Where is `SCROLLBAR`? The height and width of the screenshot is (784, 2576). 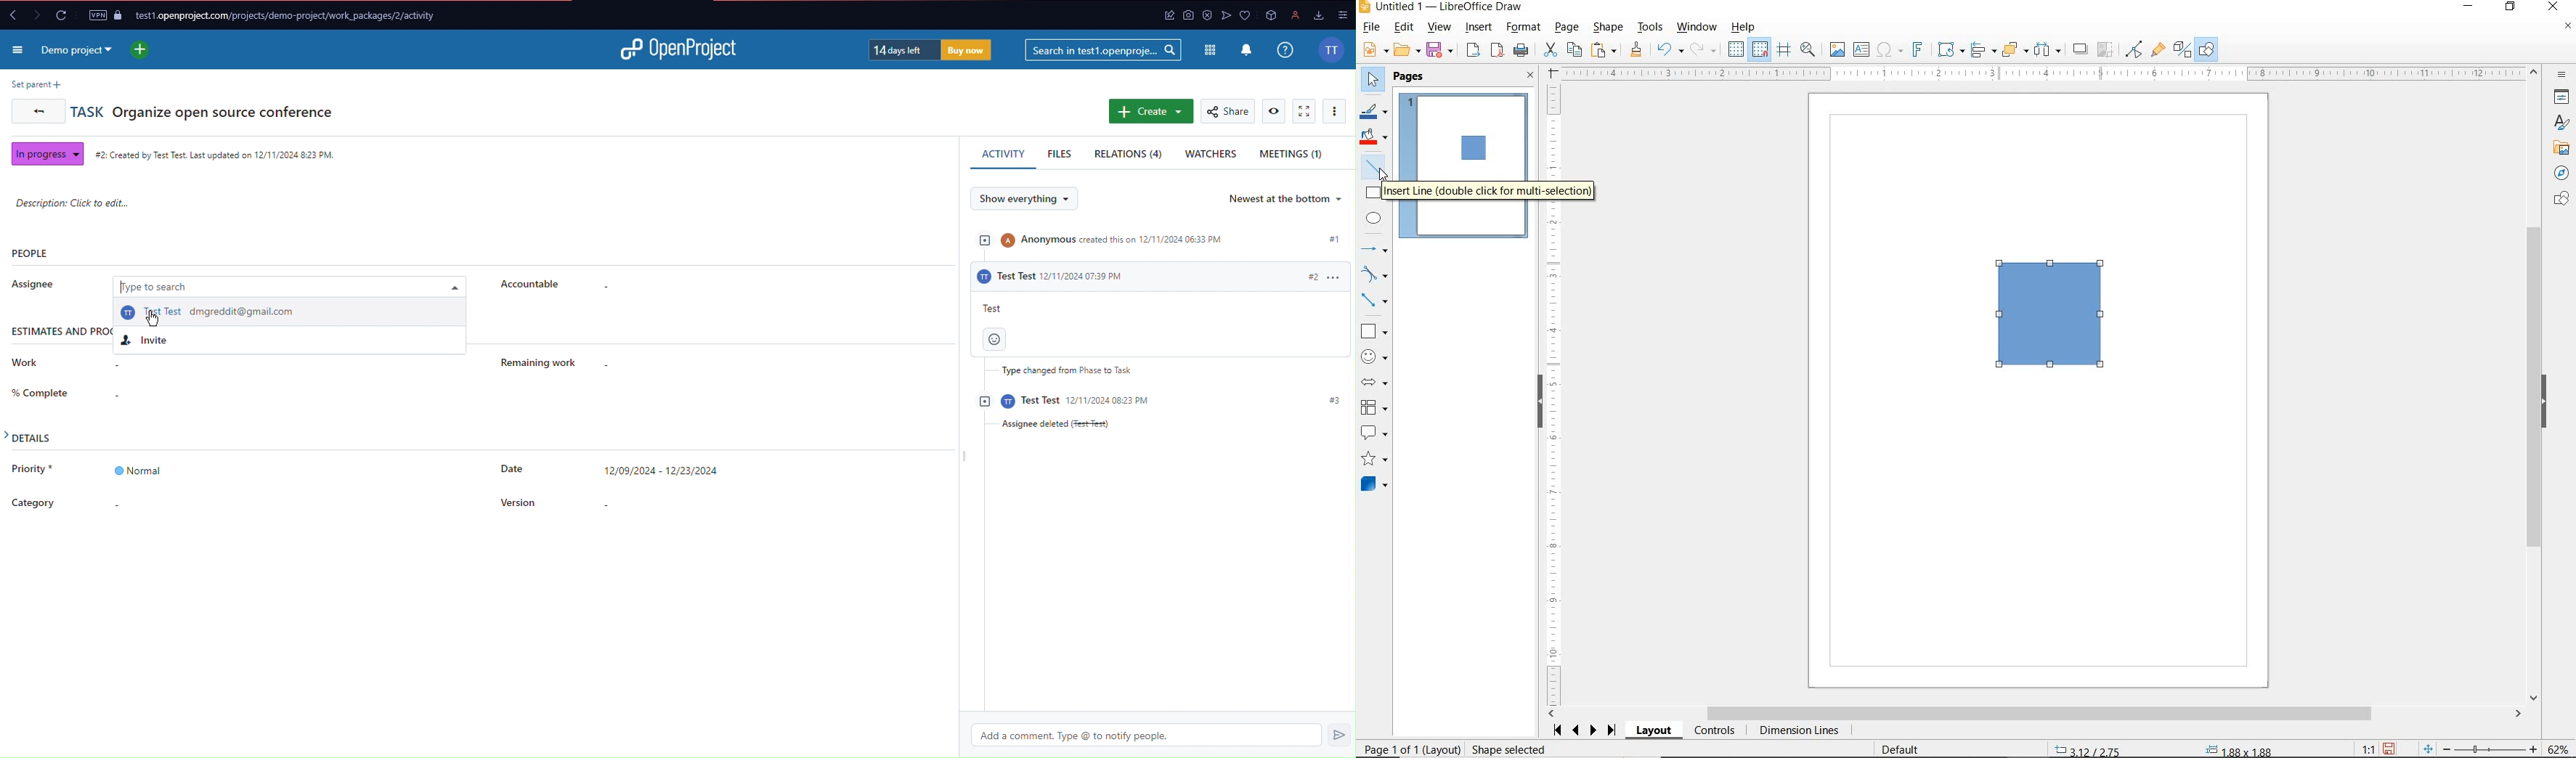
SCROLLBAR is located at coordinates (2035, 714).